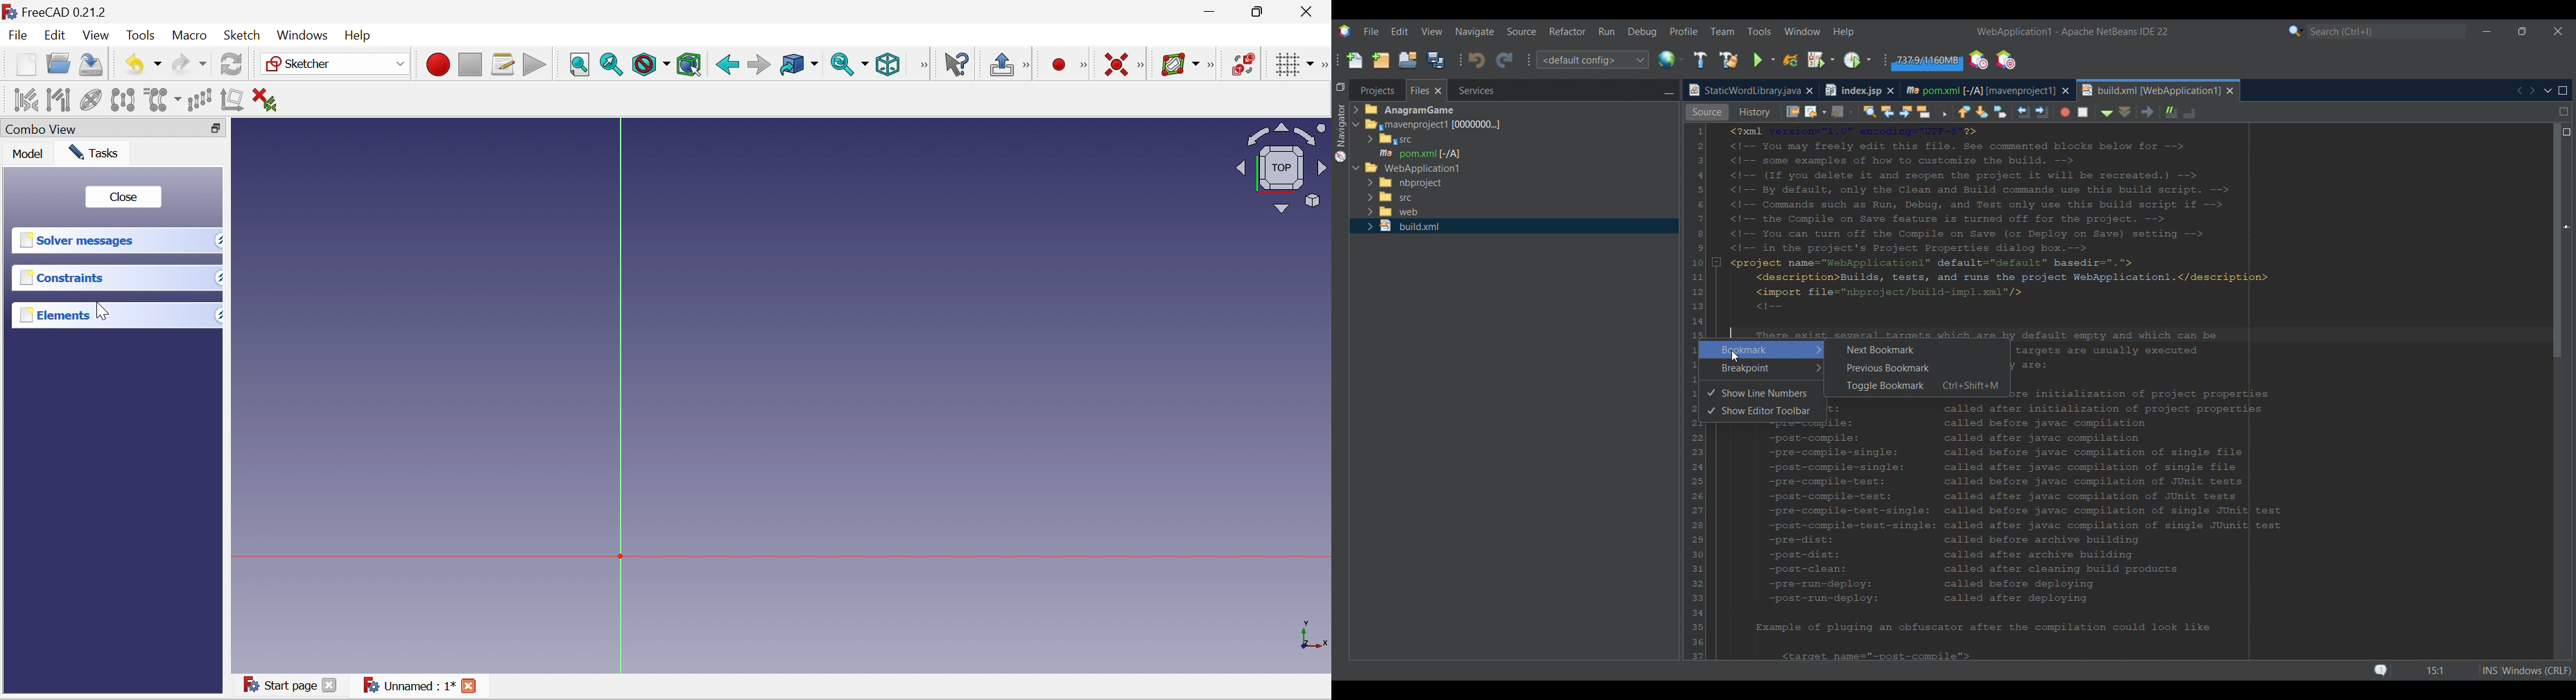 The width and height of the screenshot is (2576, 700). I want to click on Markers, so click(2566, 569).